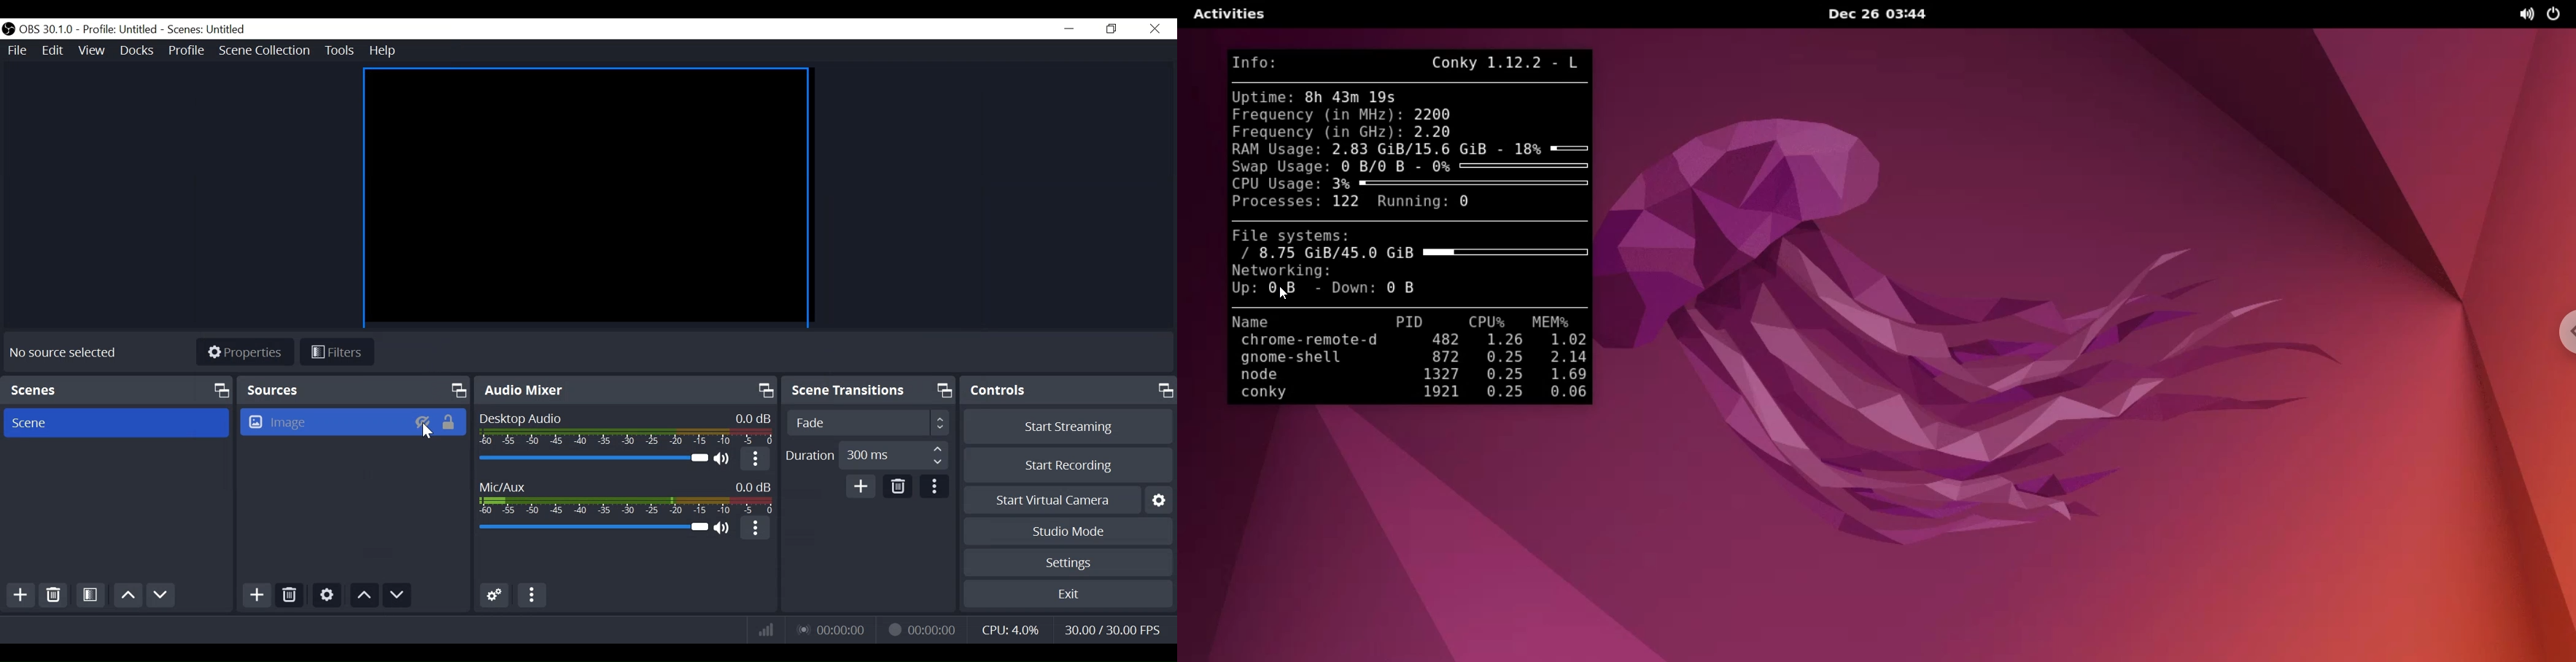 The height and width of the screenshot is (672, 2576). I want to click on Scene, so click(120, 423).